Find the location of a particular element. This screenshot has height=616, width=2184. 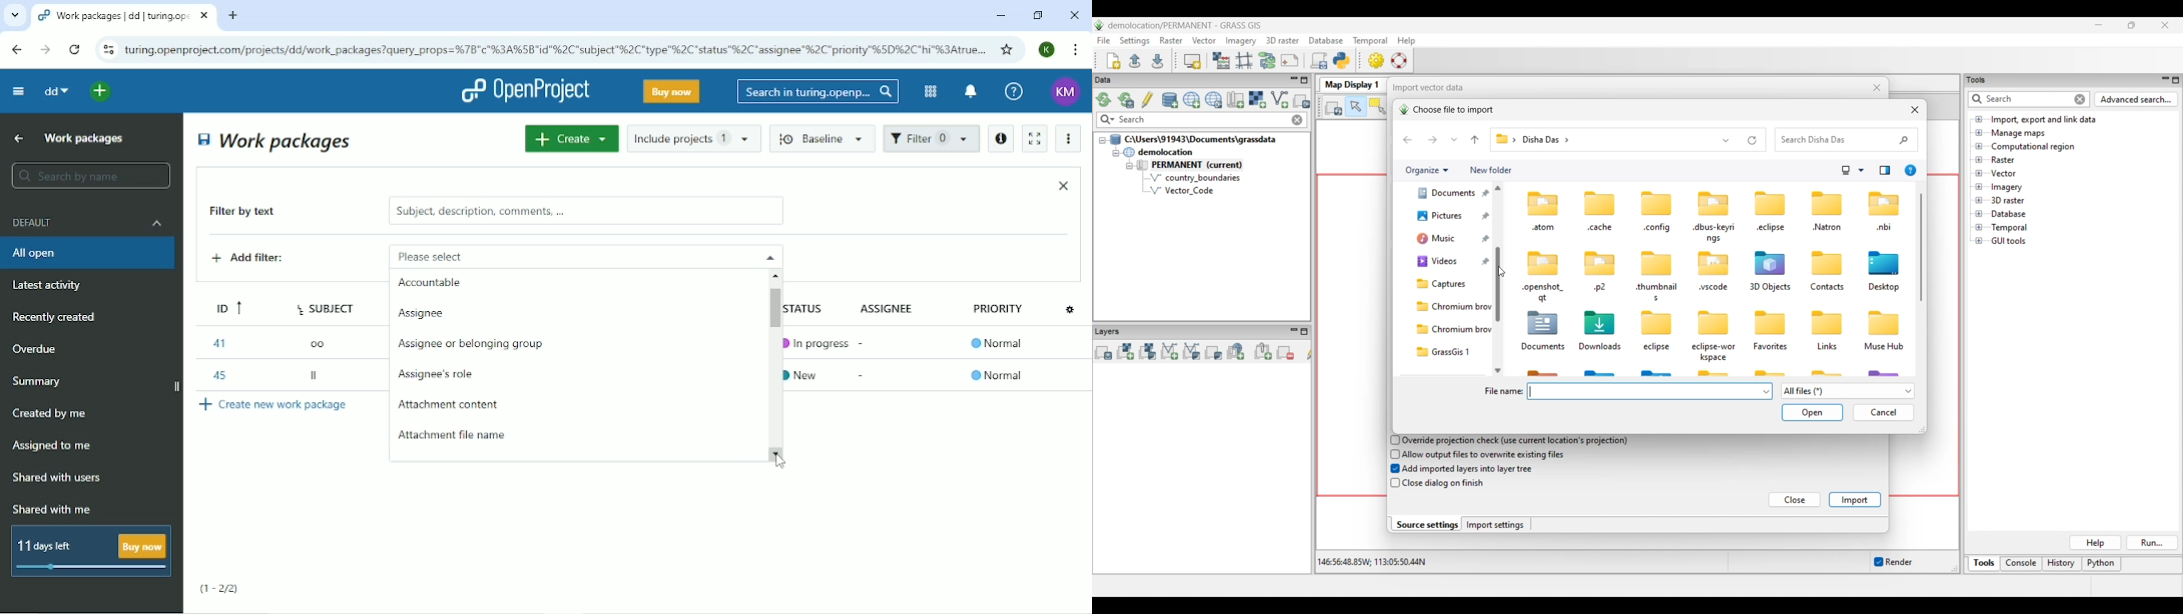

ID is located at coordinates (223, 305).